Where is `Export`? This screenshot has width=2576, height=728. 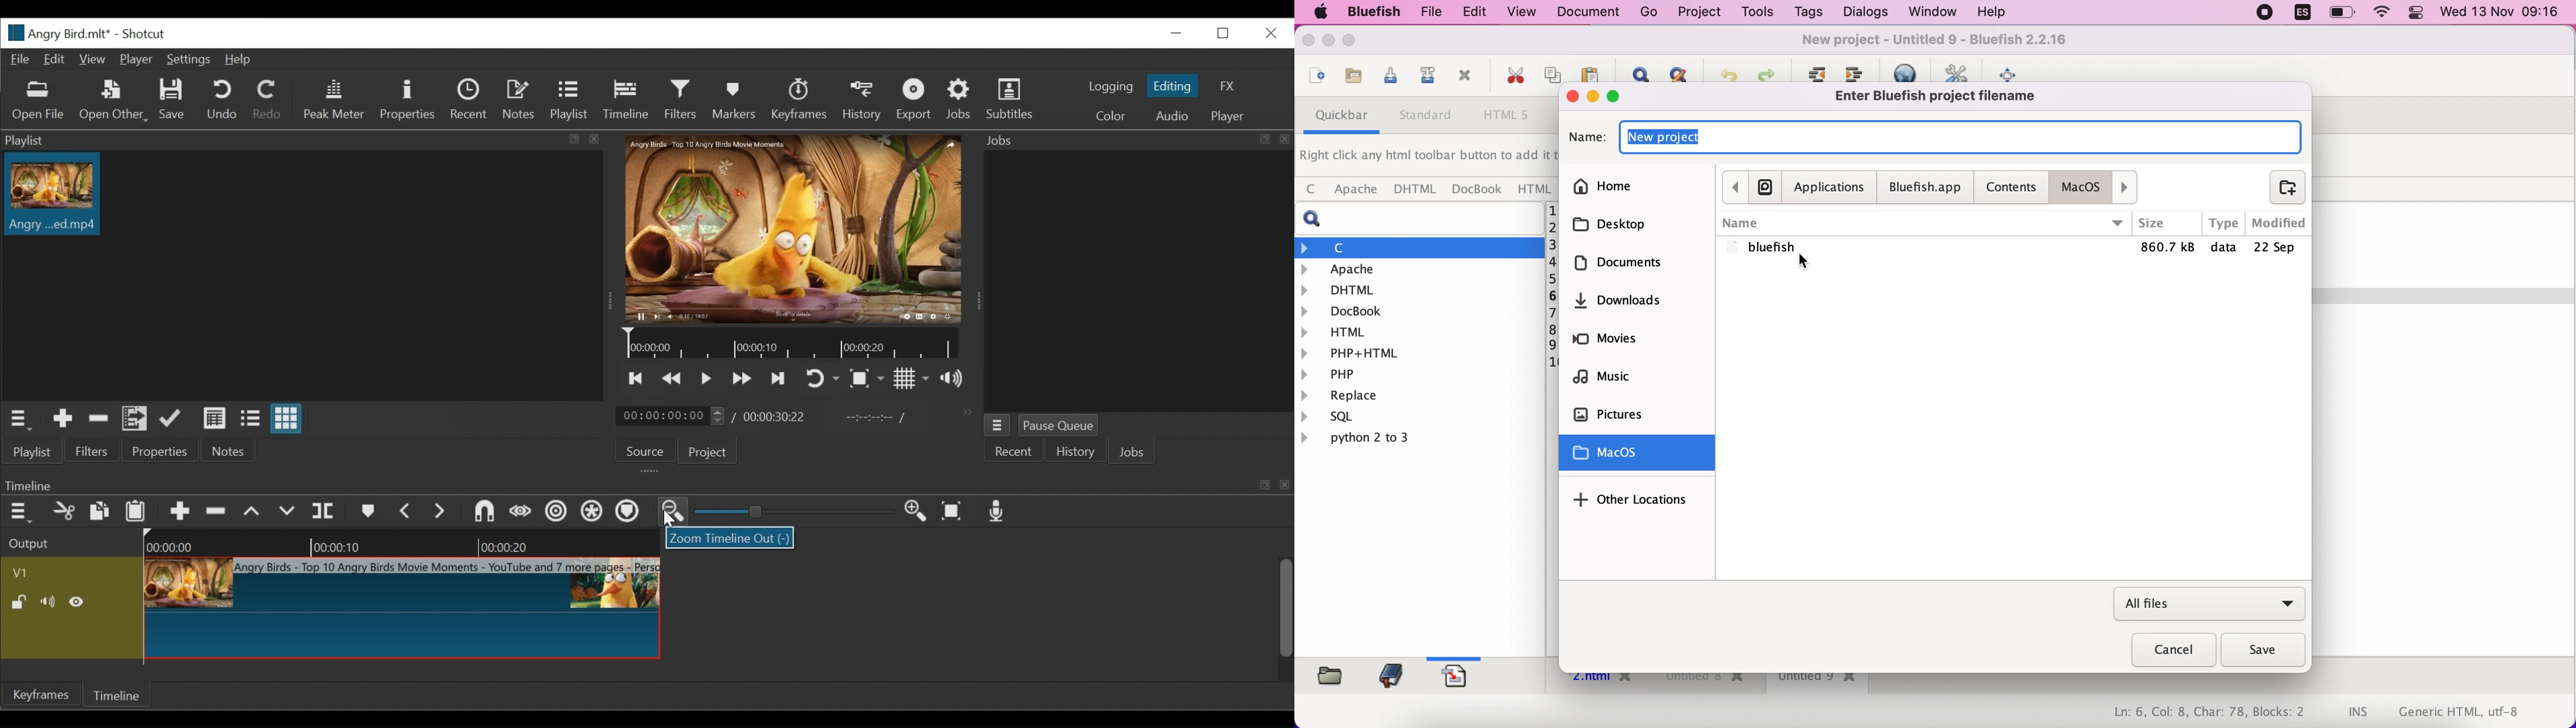 Export is located at coordinates (913, 99).